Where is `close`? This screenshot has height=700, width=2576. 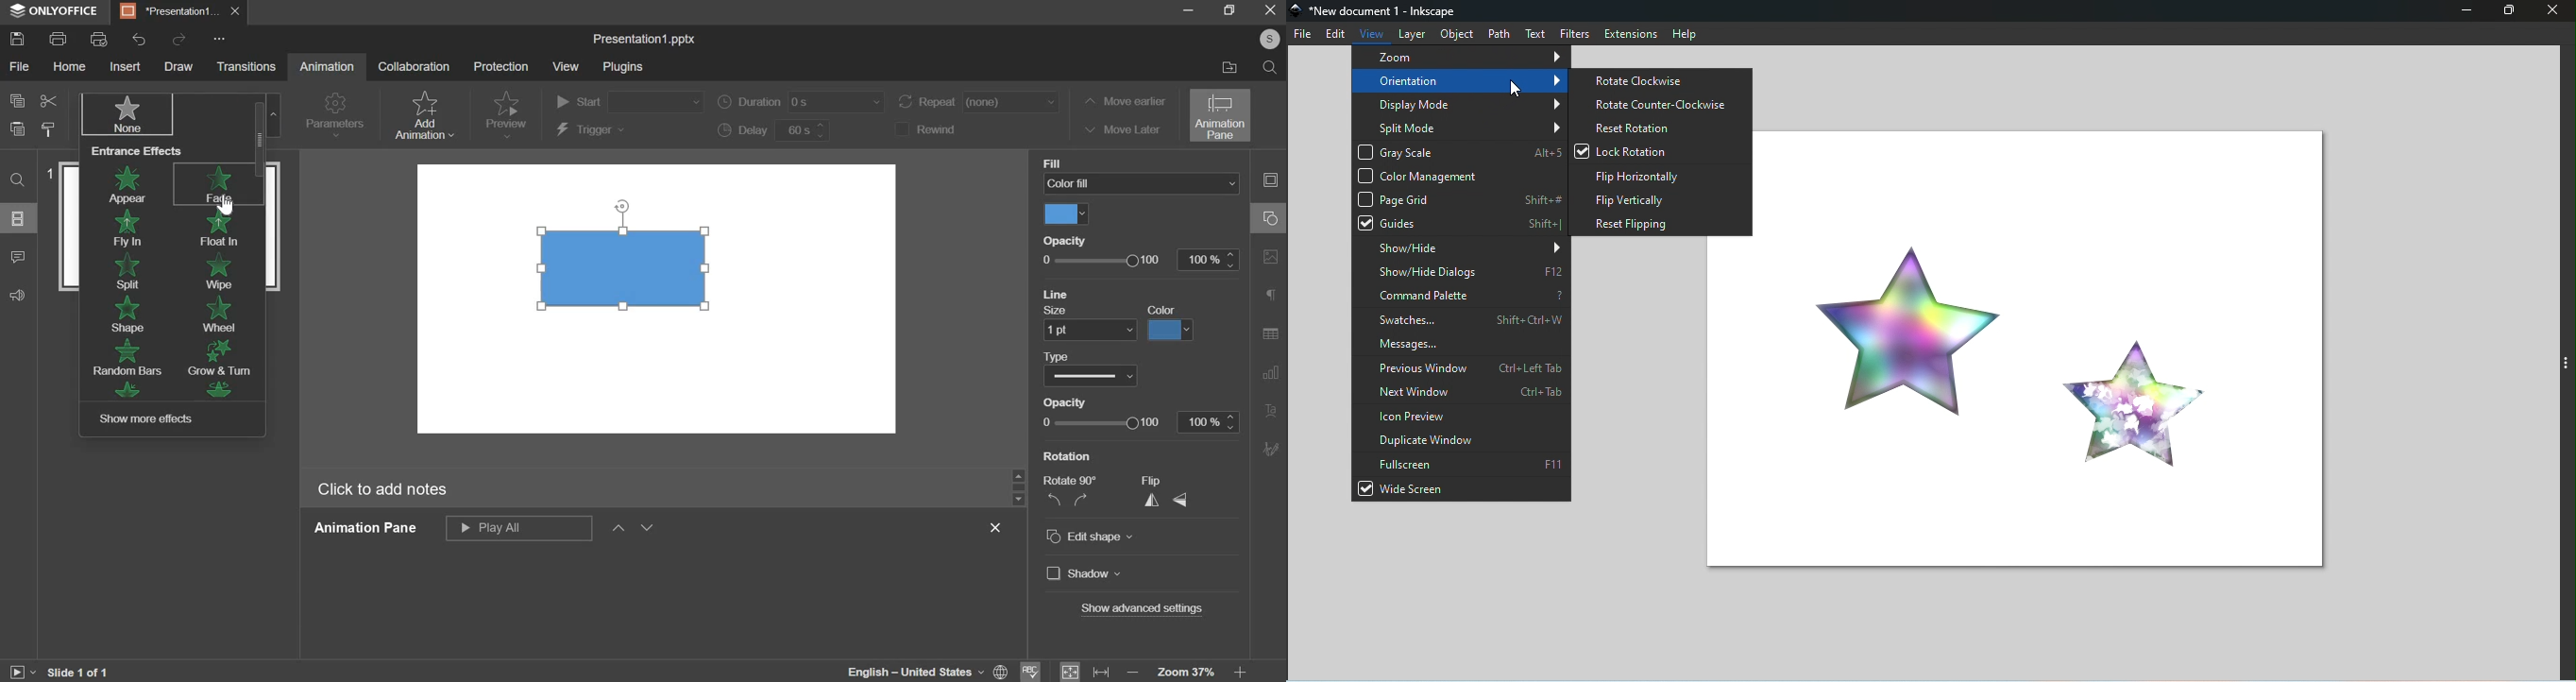
close is located at coordinates (1000, 528).